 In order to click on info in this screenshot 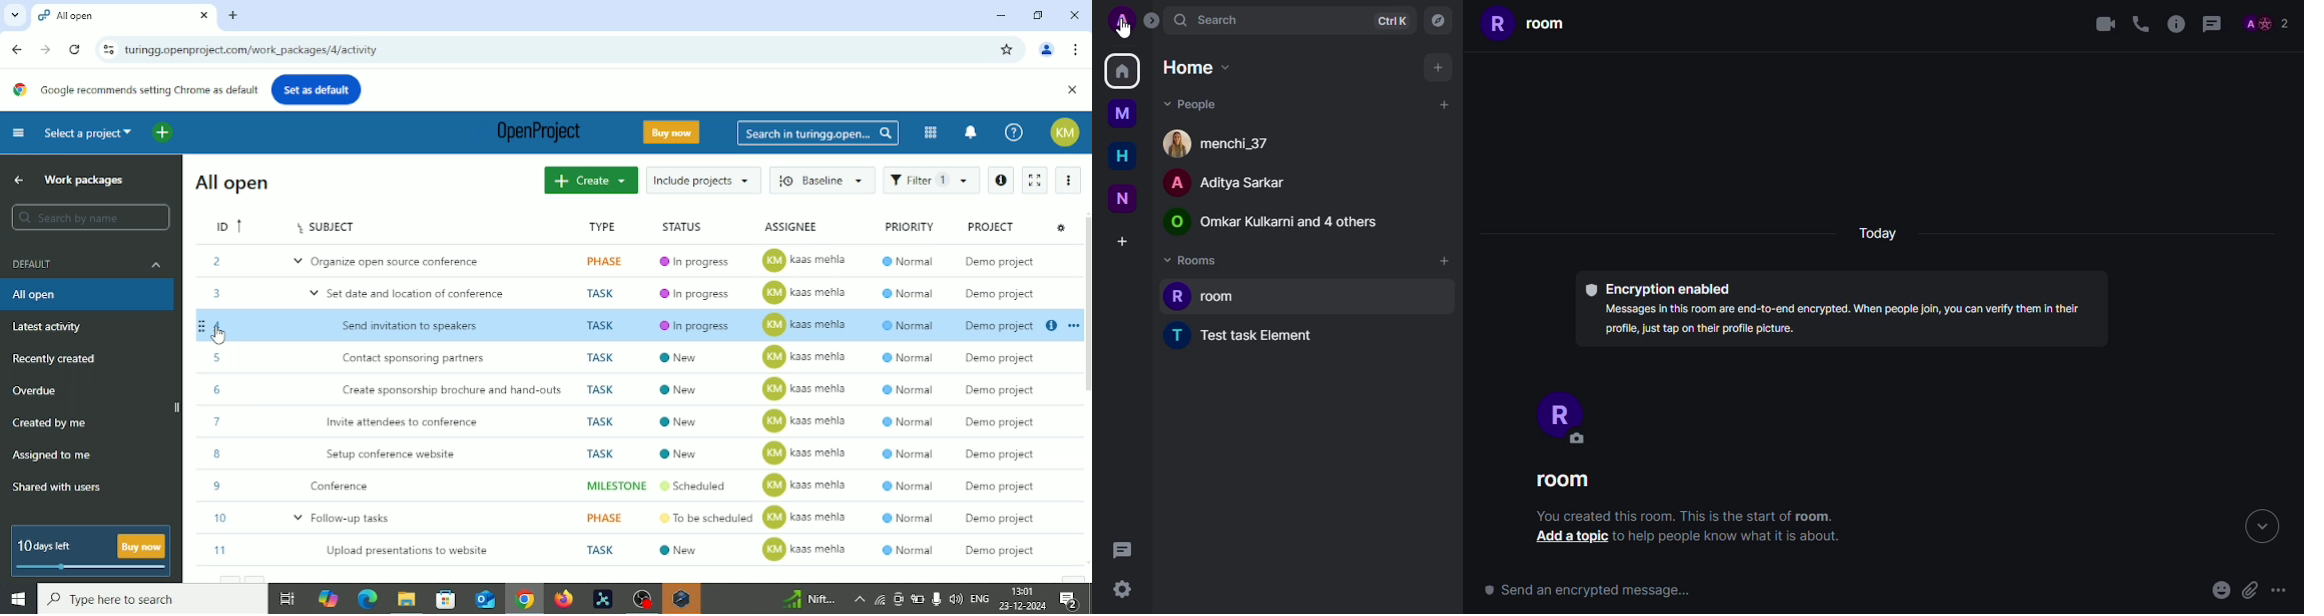, I will do `click(2175, 25)`.